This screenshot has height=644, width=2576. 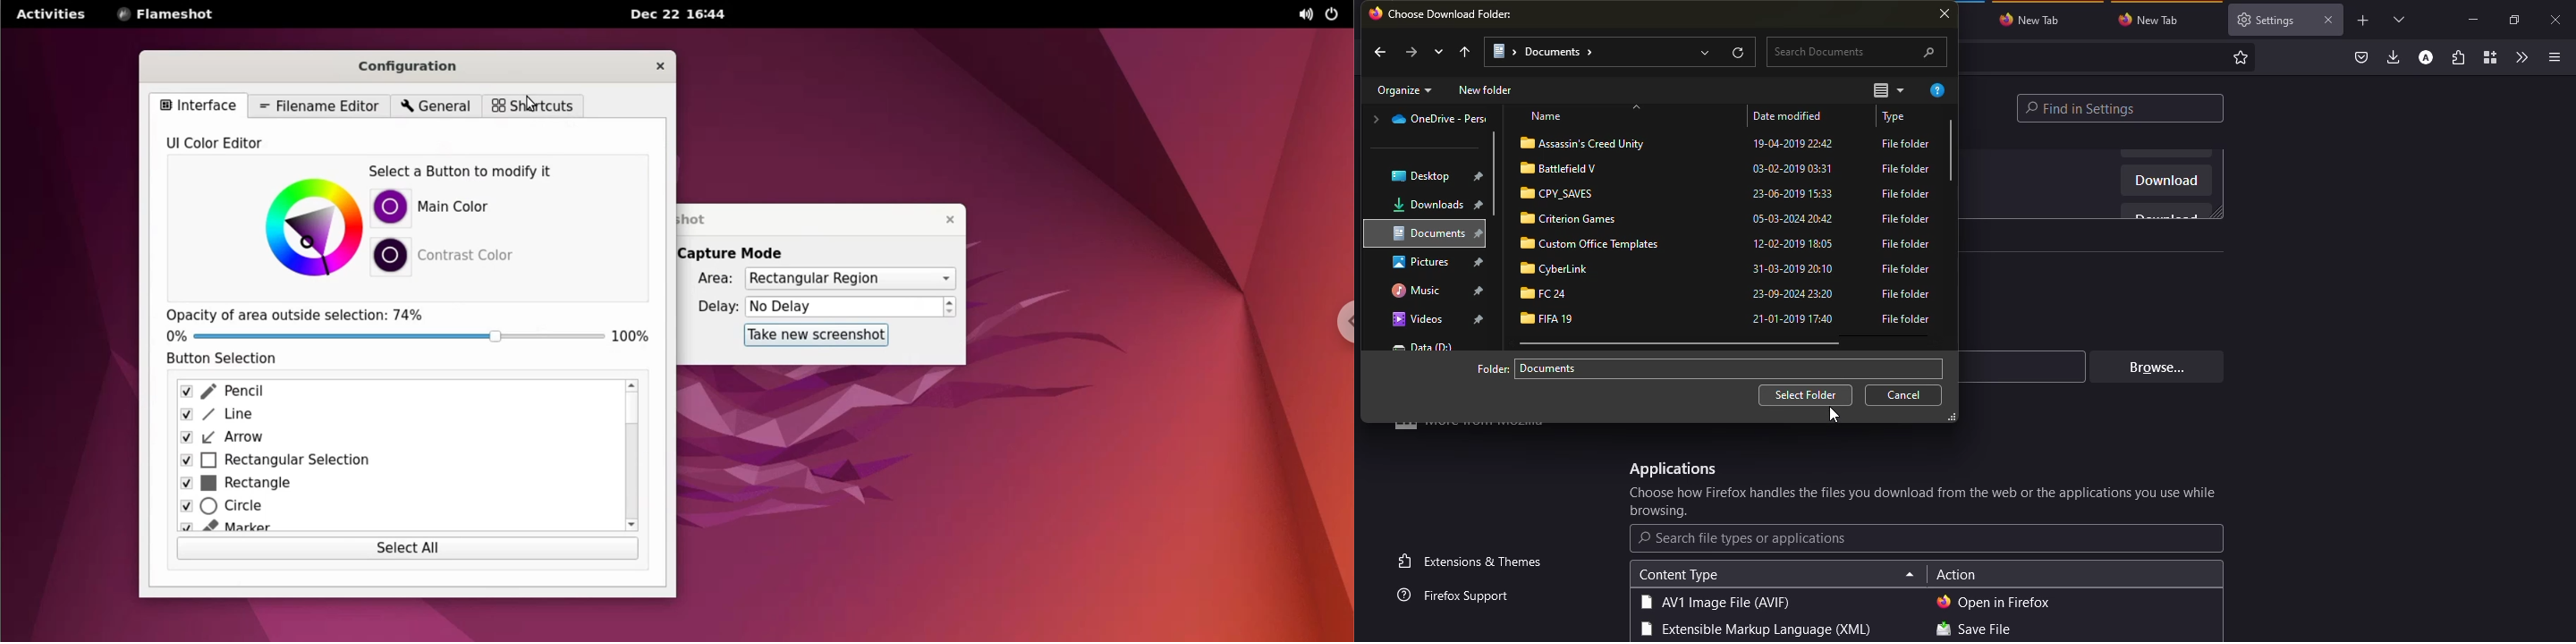 I want to click on tab, so click(x=2267, y=20).